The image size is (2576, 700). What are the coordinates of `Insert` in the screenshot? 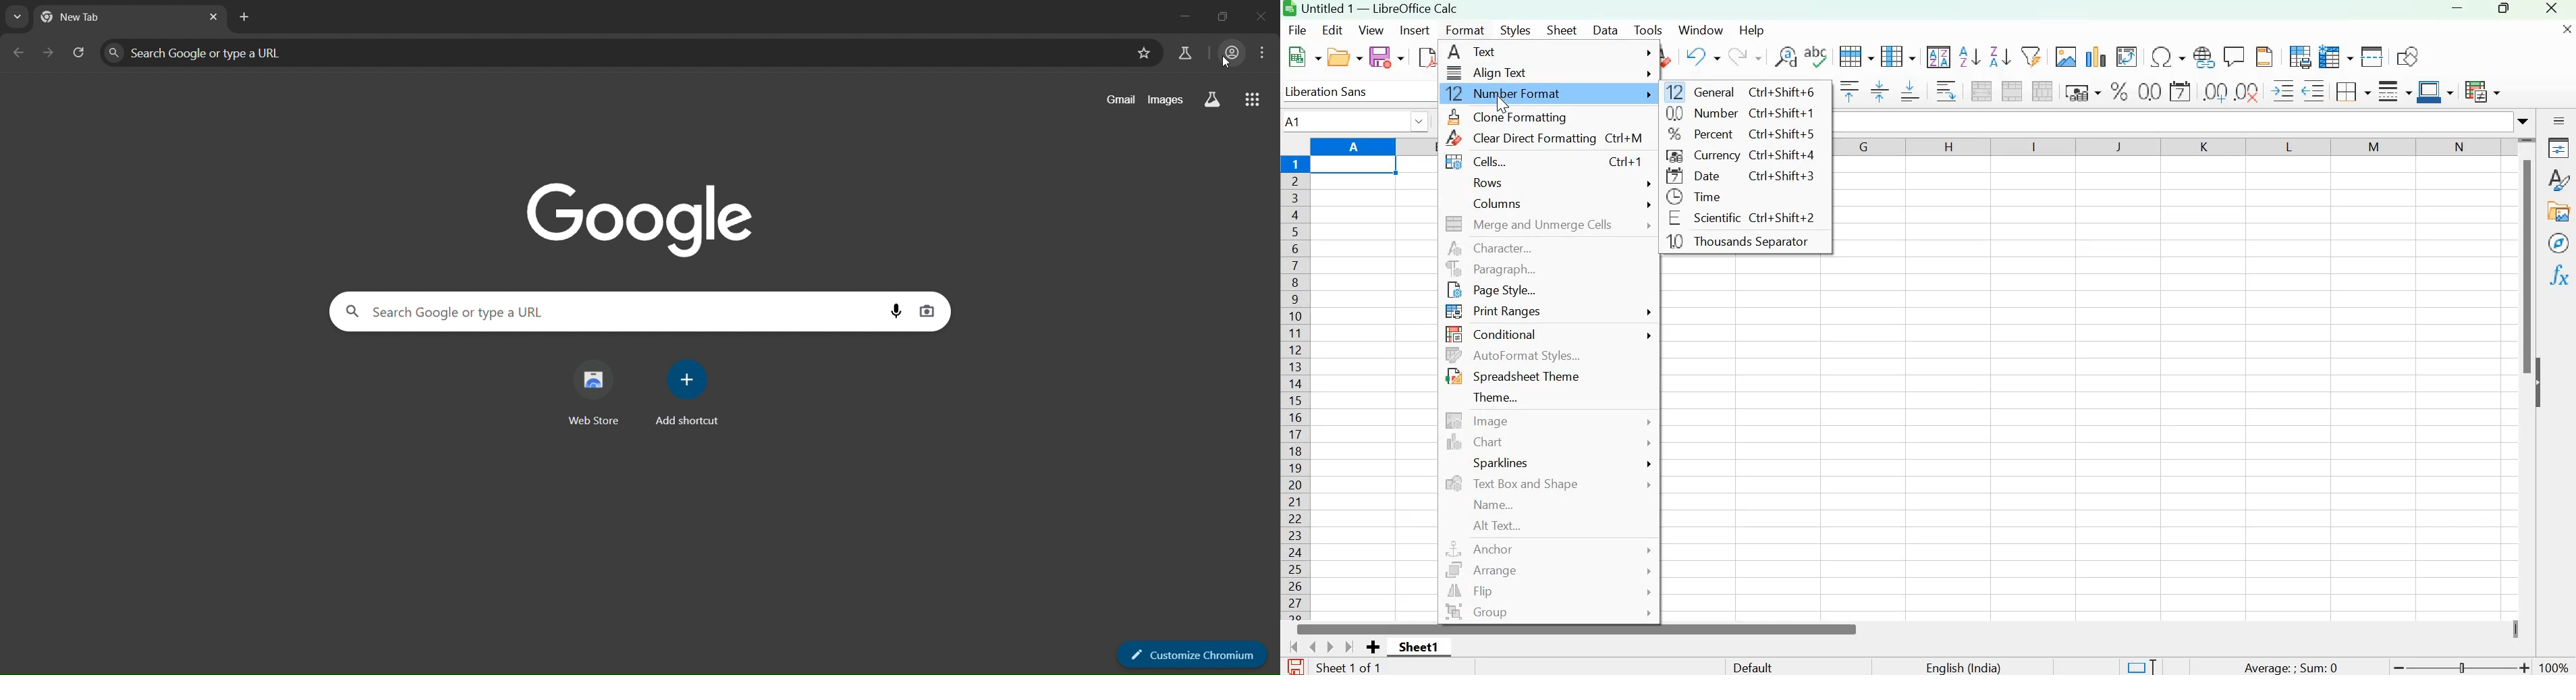 It's located at (1416, 31).